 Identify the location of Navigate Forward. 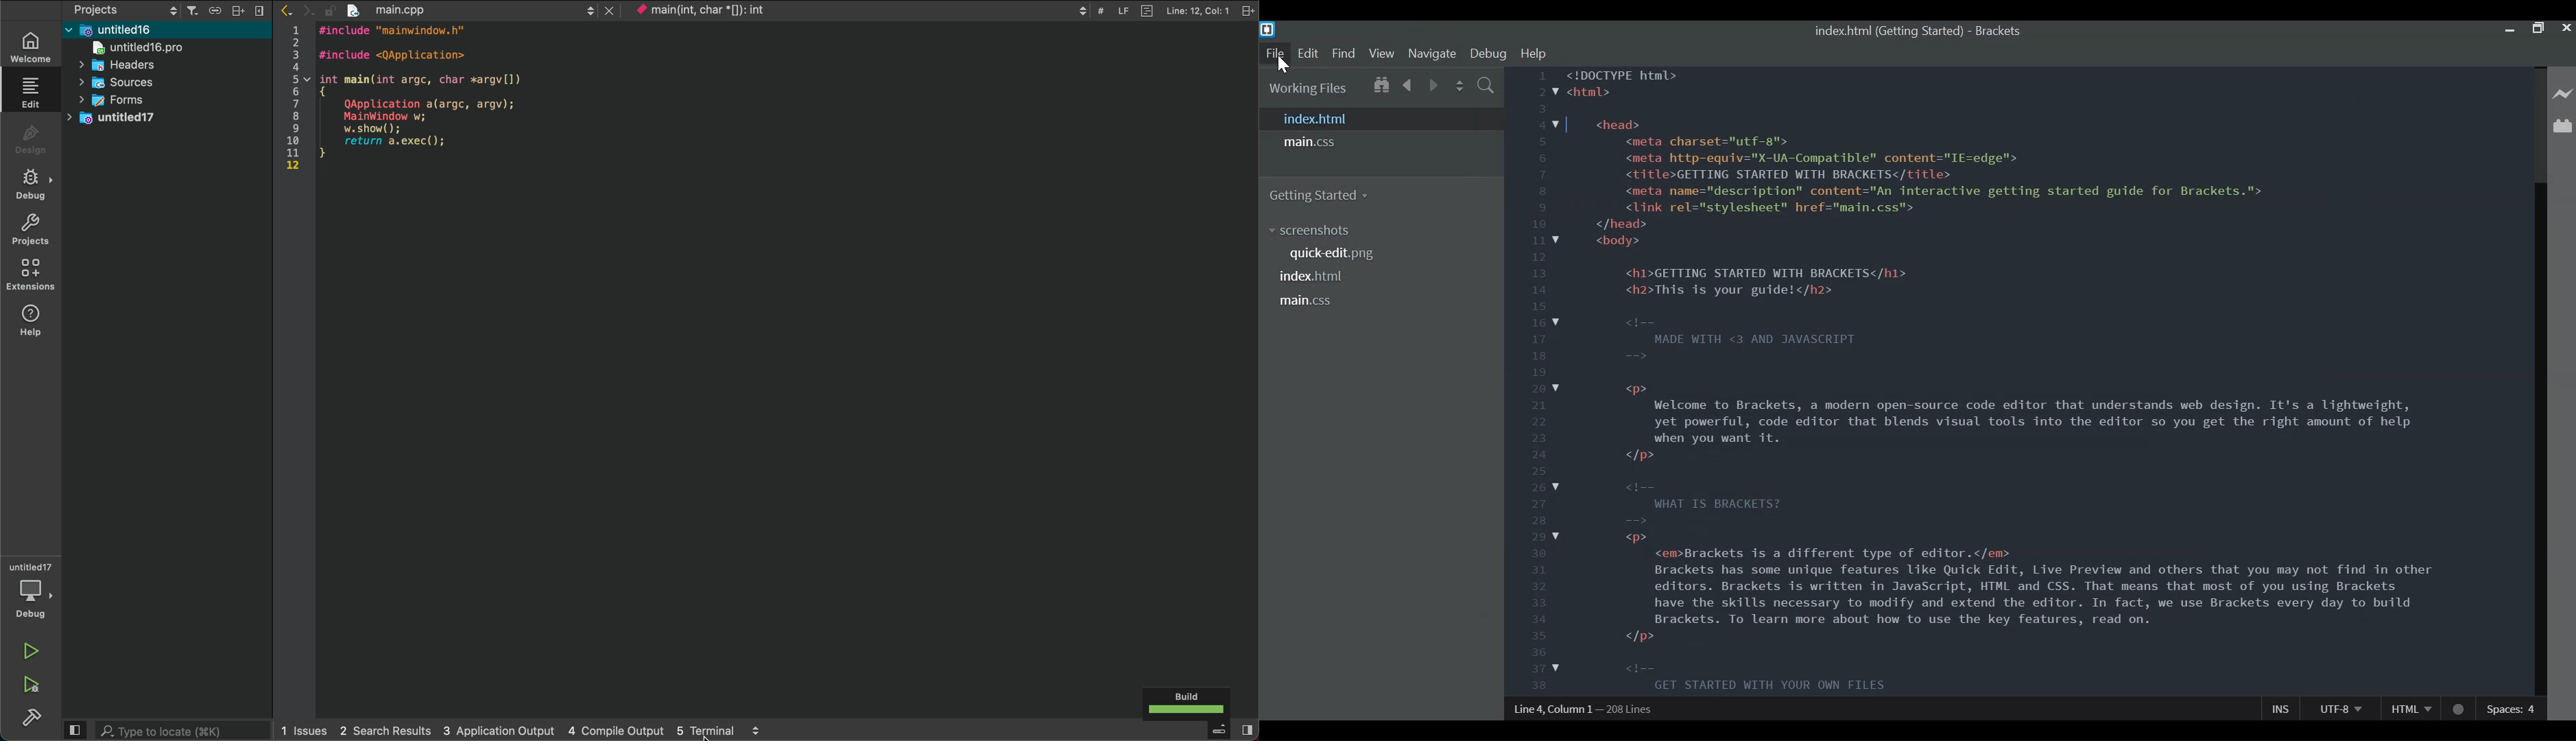
(1433, 85).